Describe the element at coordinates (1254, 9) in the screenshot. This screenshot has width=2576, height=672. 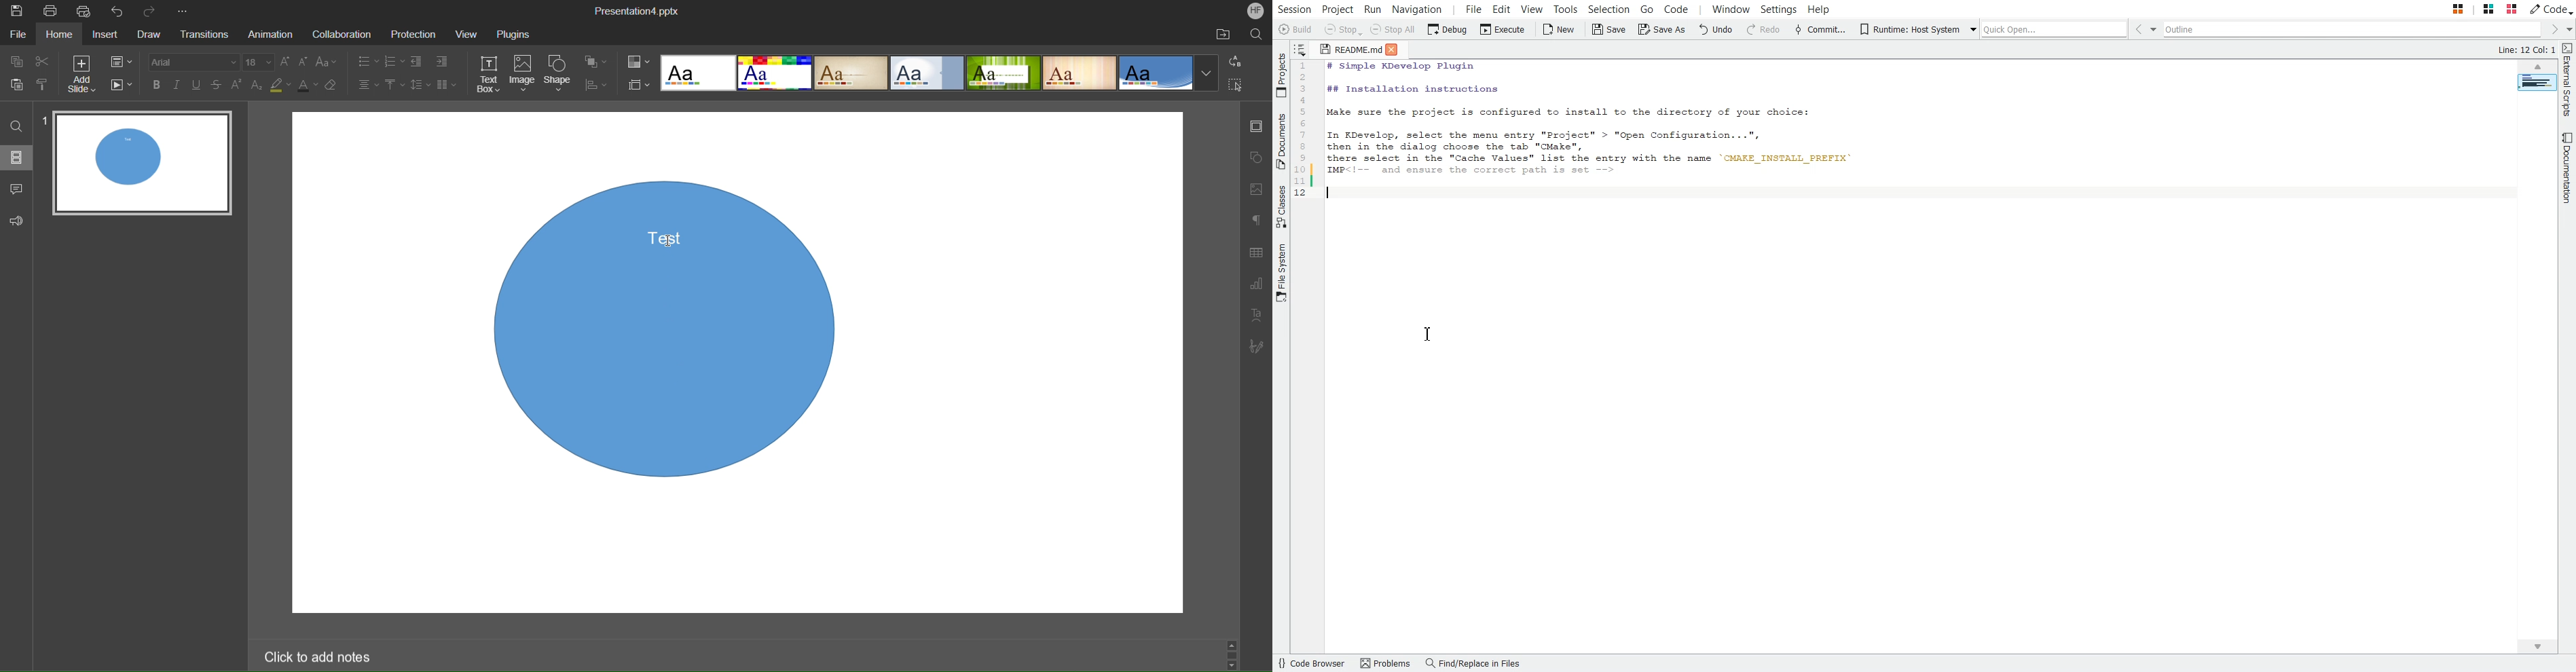
I see `Account` at that location.